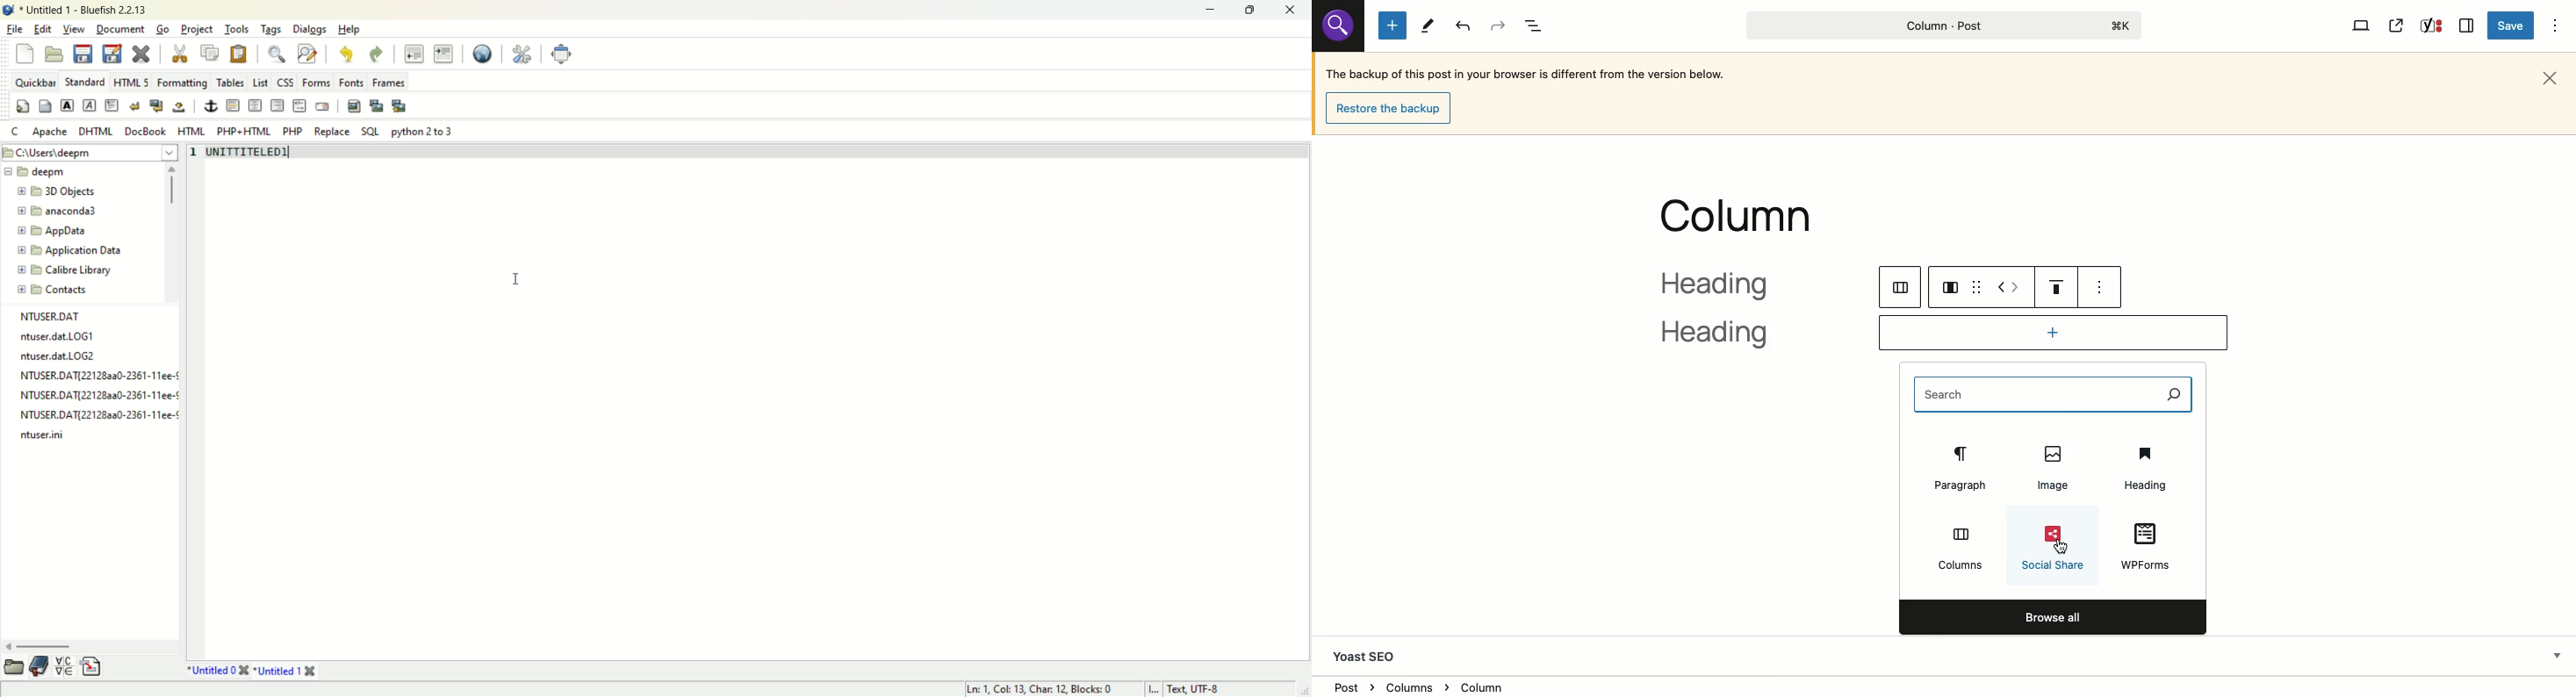 This screenshot has width=2576, height=700. Describe the element at coordinates (53, 230) in the screenshot. I see `app` at that location.